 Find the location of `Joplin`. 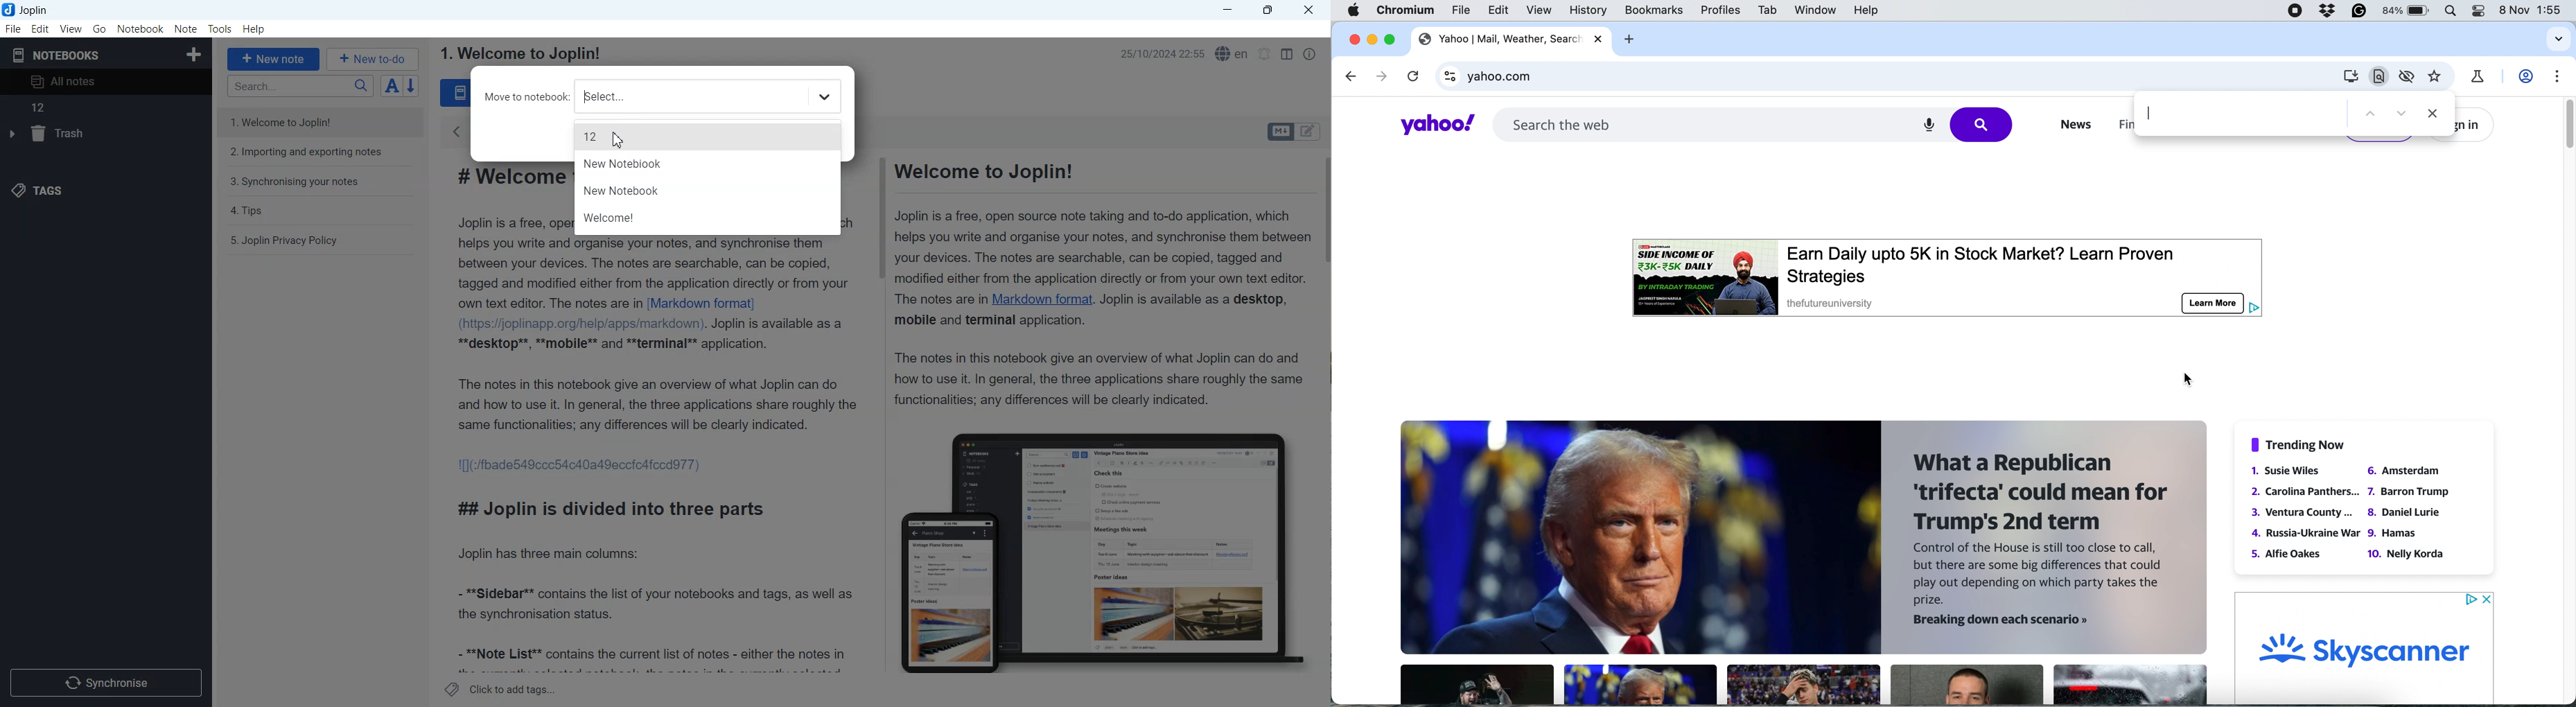

Joplin is located at coordinates (30, 10).